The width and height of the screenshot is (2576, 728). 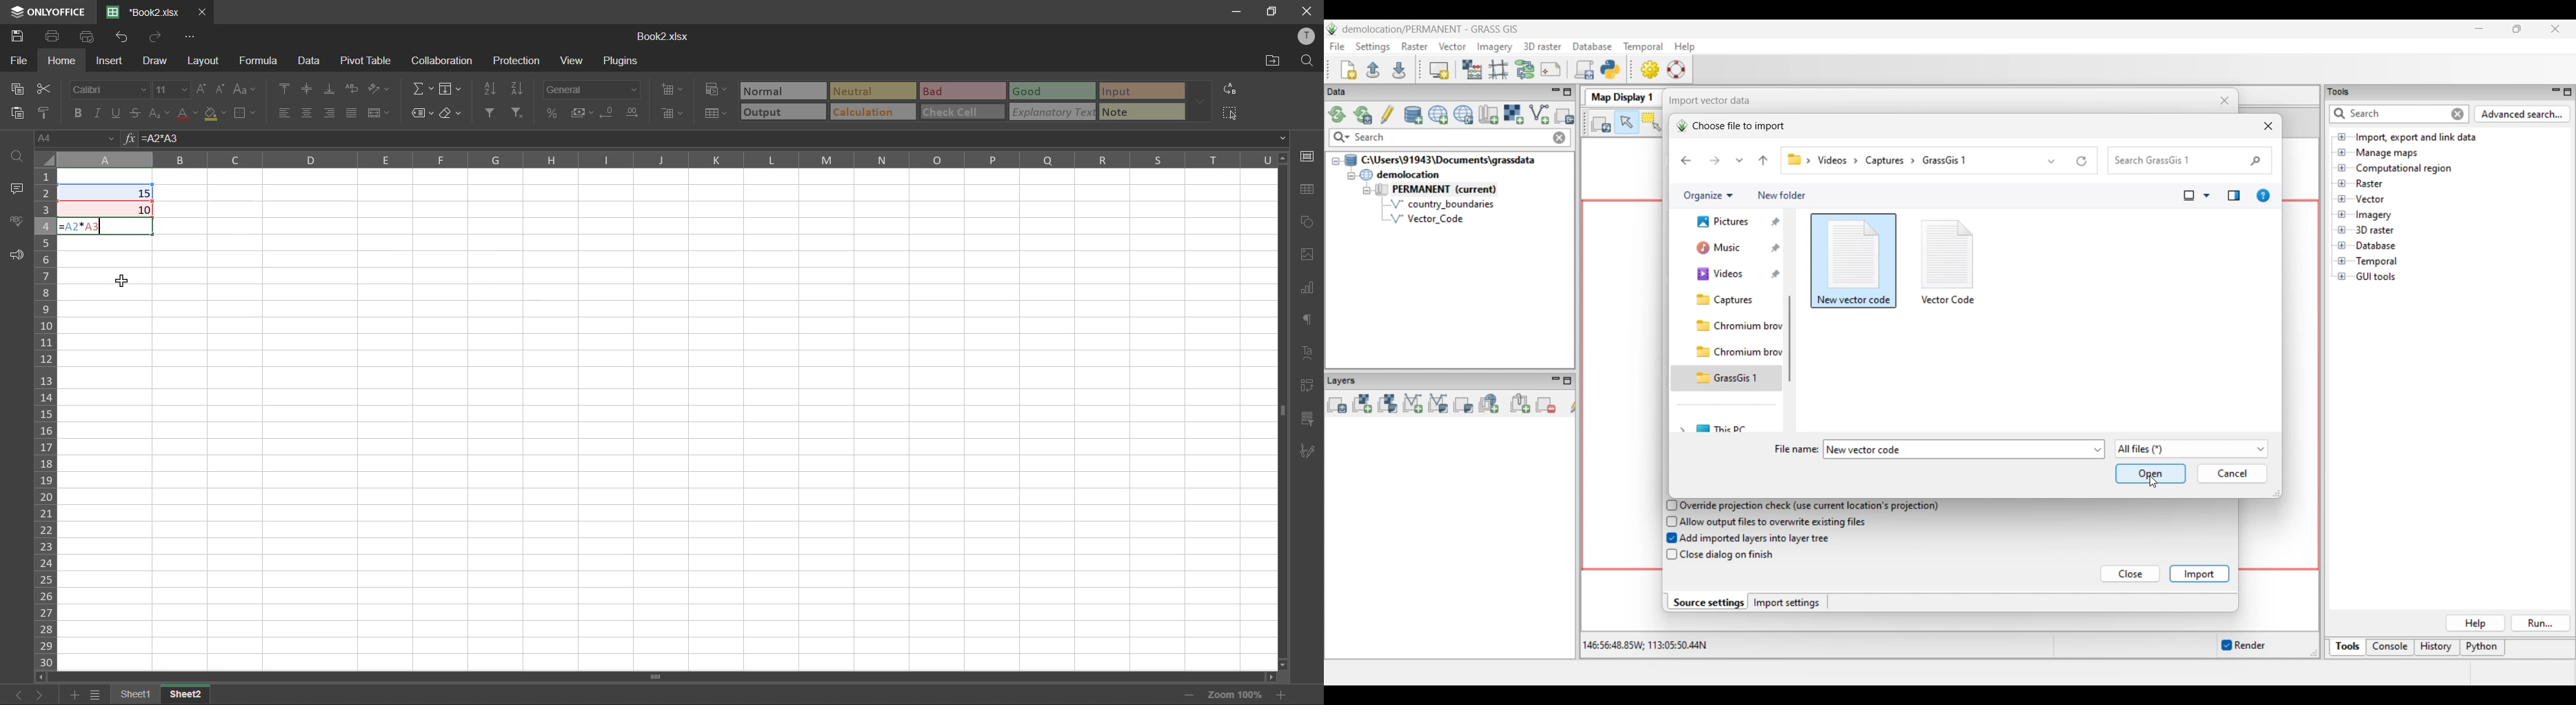 What do you see at coordinates (135, 111) in the screenshot?
I see `strikethrough` at bounding box center [135, 111].